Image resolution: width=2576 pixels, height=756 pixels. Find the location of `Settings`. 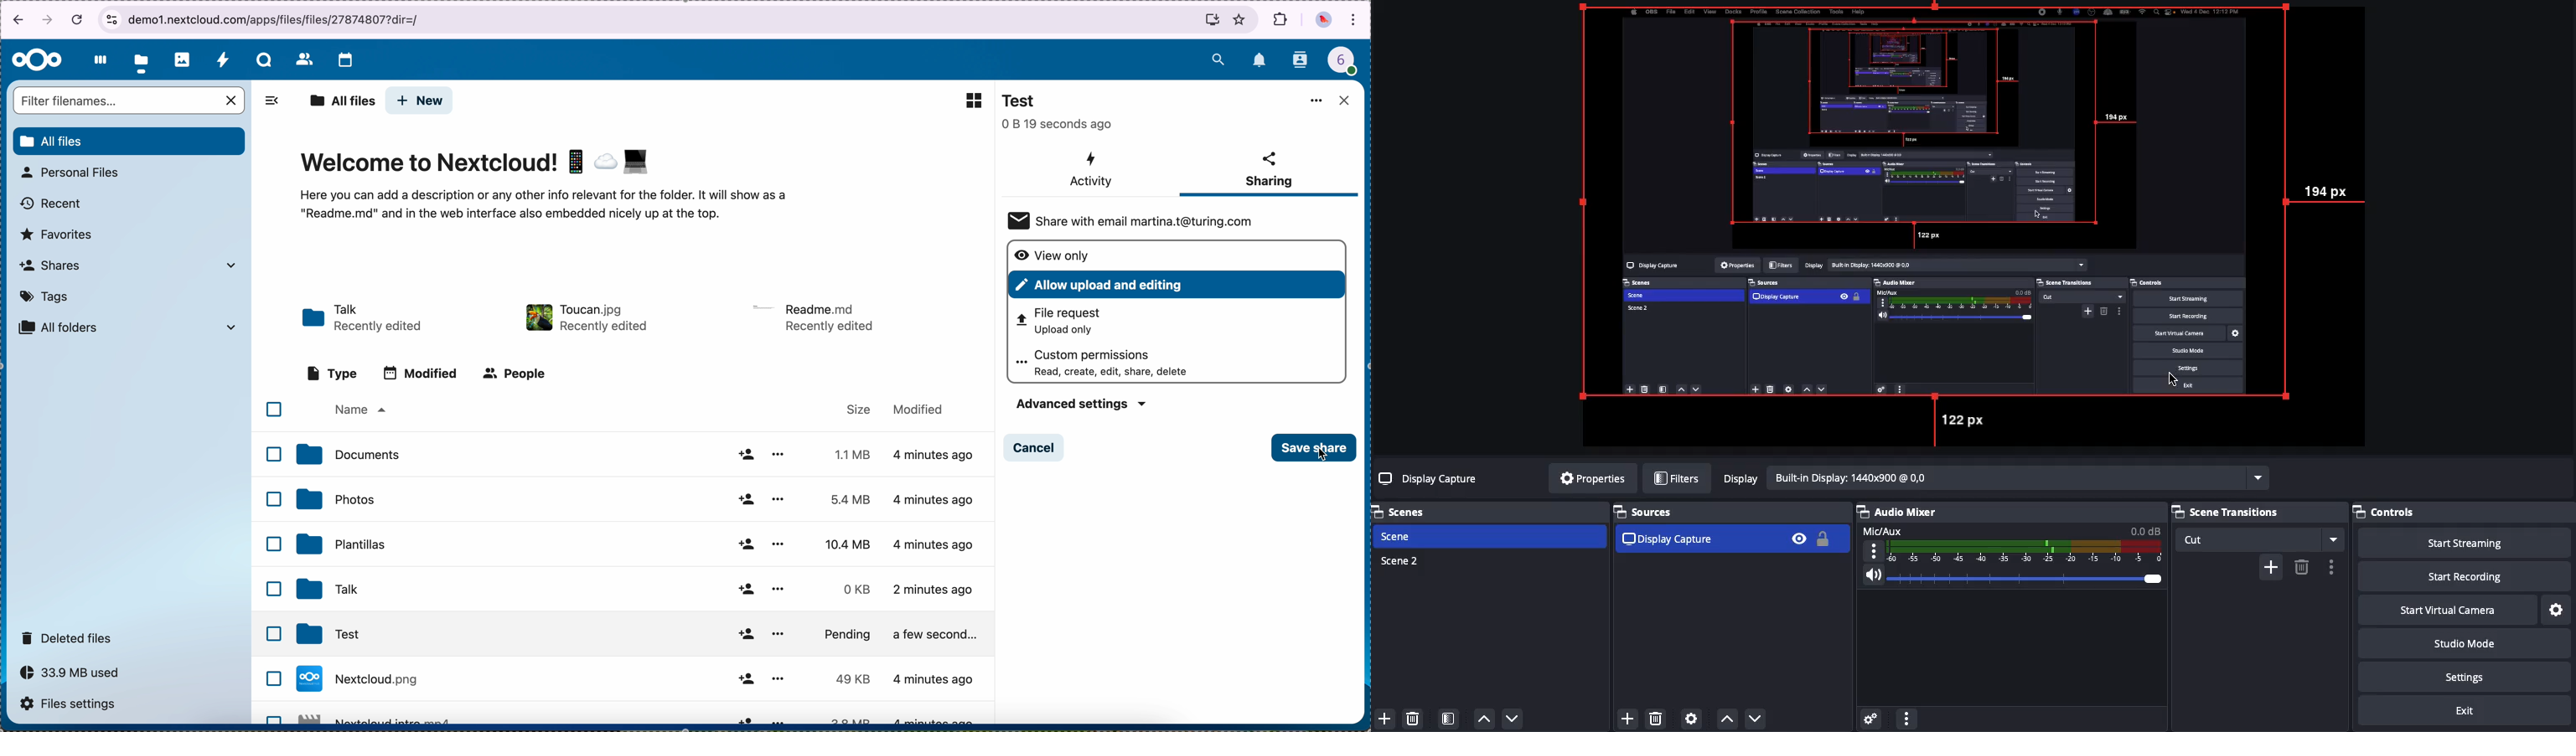

Settings is located at coordinates (2475, 677).